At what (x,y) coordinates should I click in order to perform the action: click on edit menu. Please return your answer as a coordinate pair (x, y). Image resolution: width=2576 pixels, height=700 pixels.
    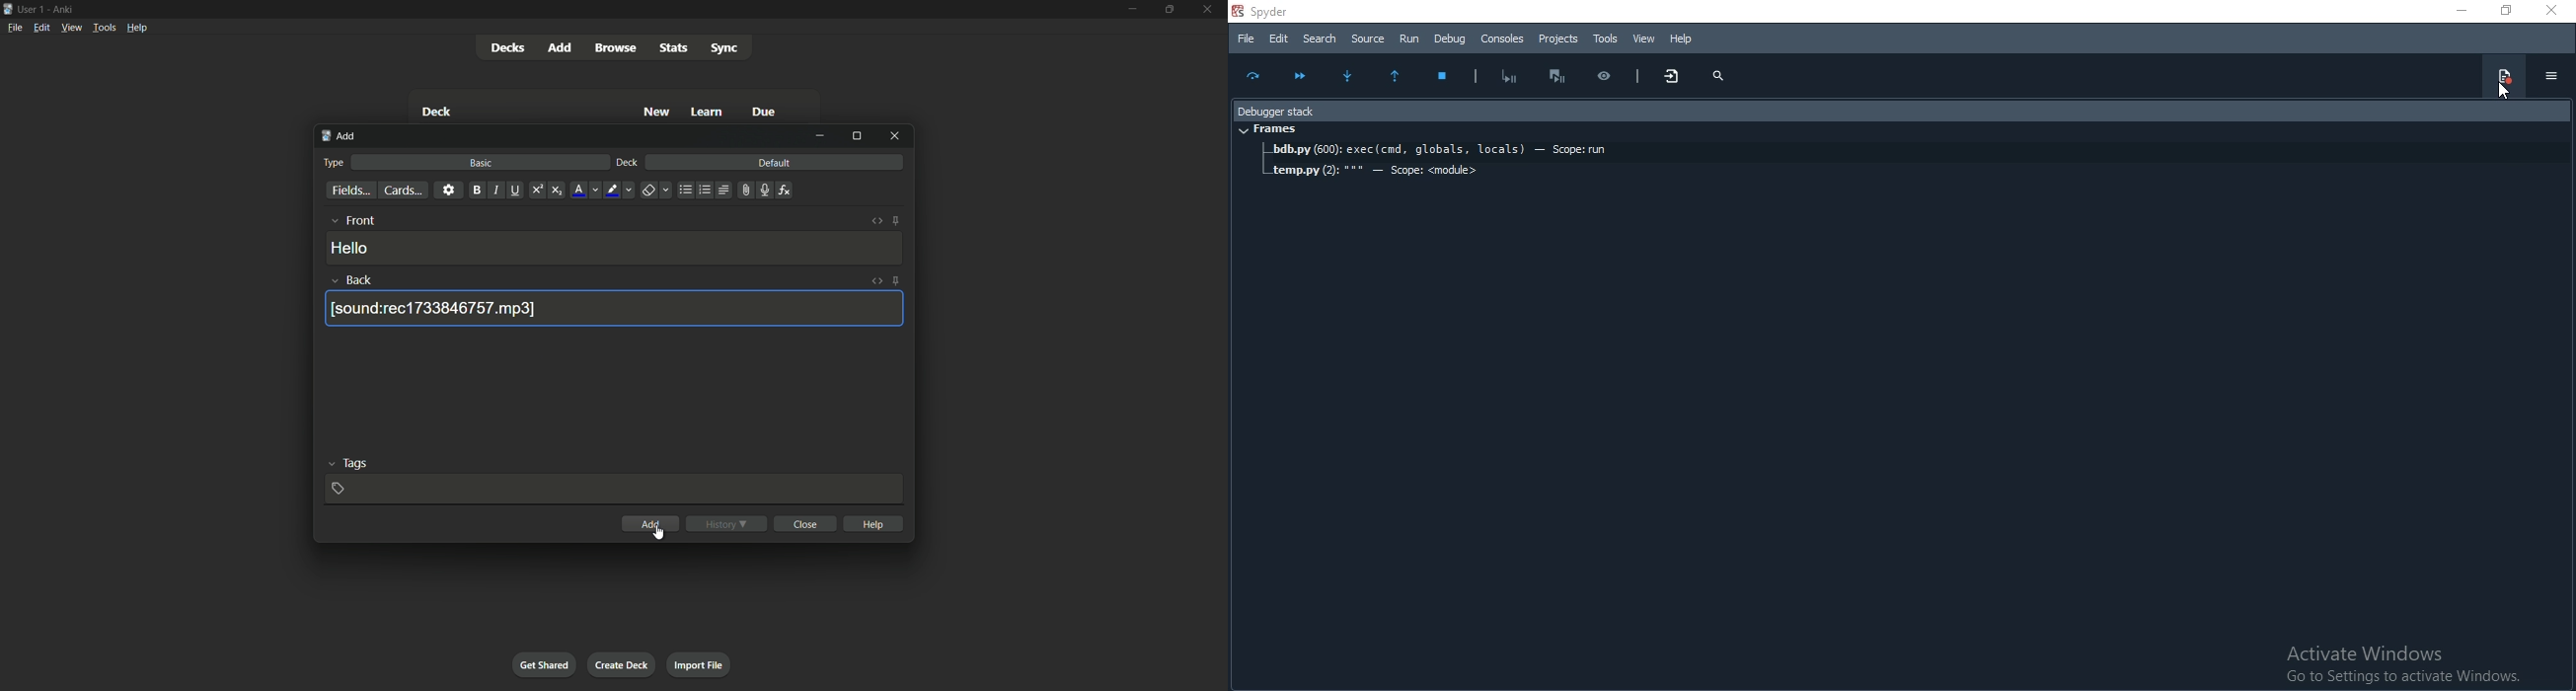
    Looking at the image, I should click on (42, 28).